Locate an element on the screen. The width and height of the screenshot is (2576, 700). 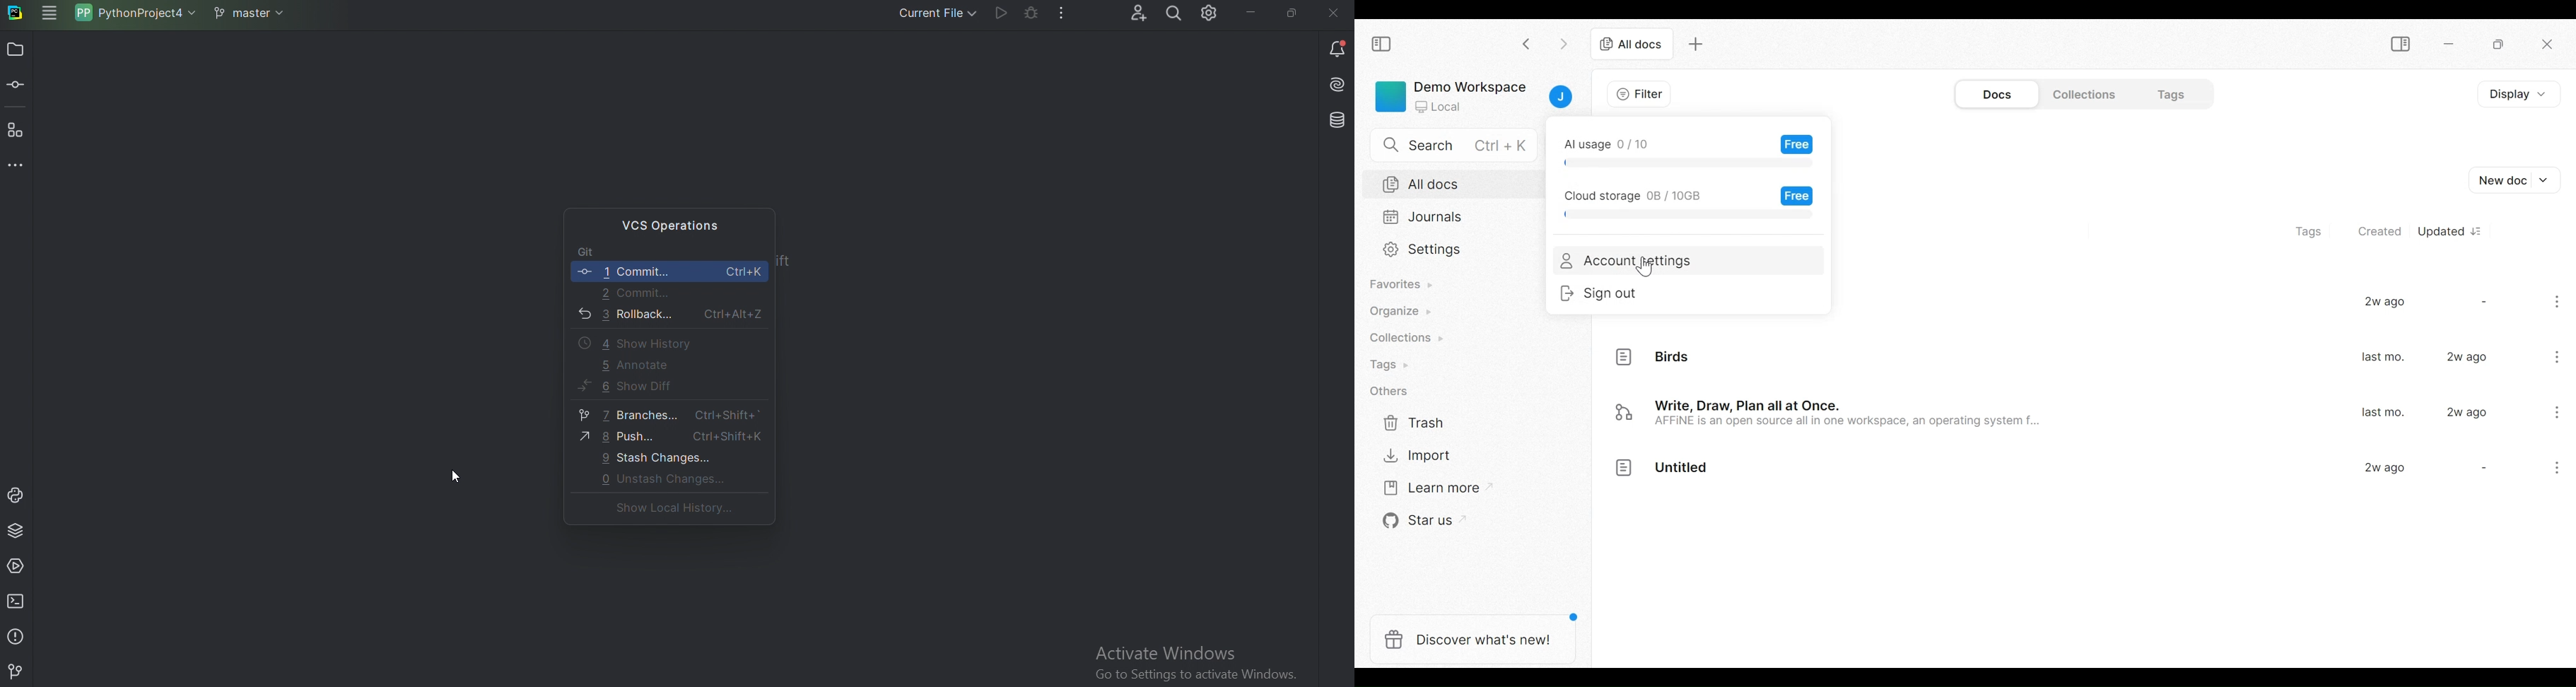
Cursor is located at coordinates (459, 478).